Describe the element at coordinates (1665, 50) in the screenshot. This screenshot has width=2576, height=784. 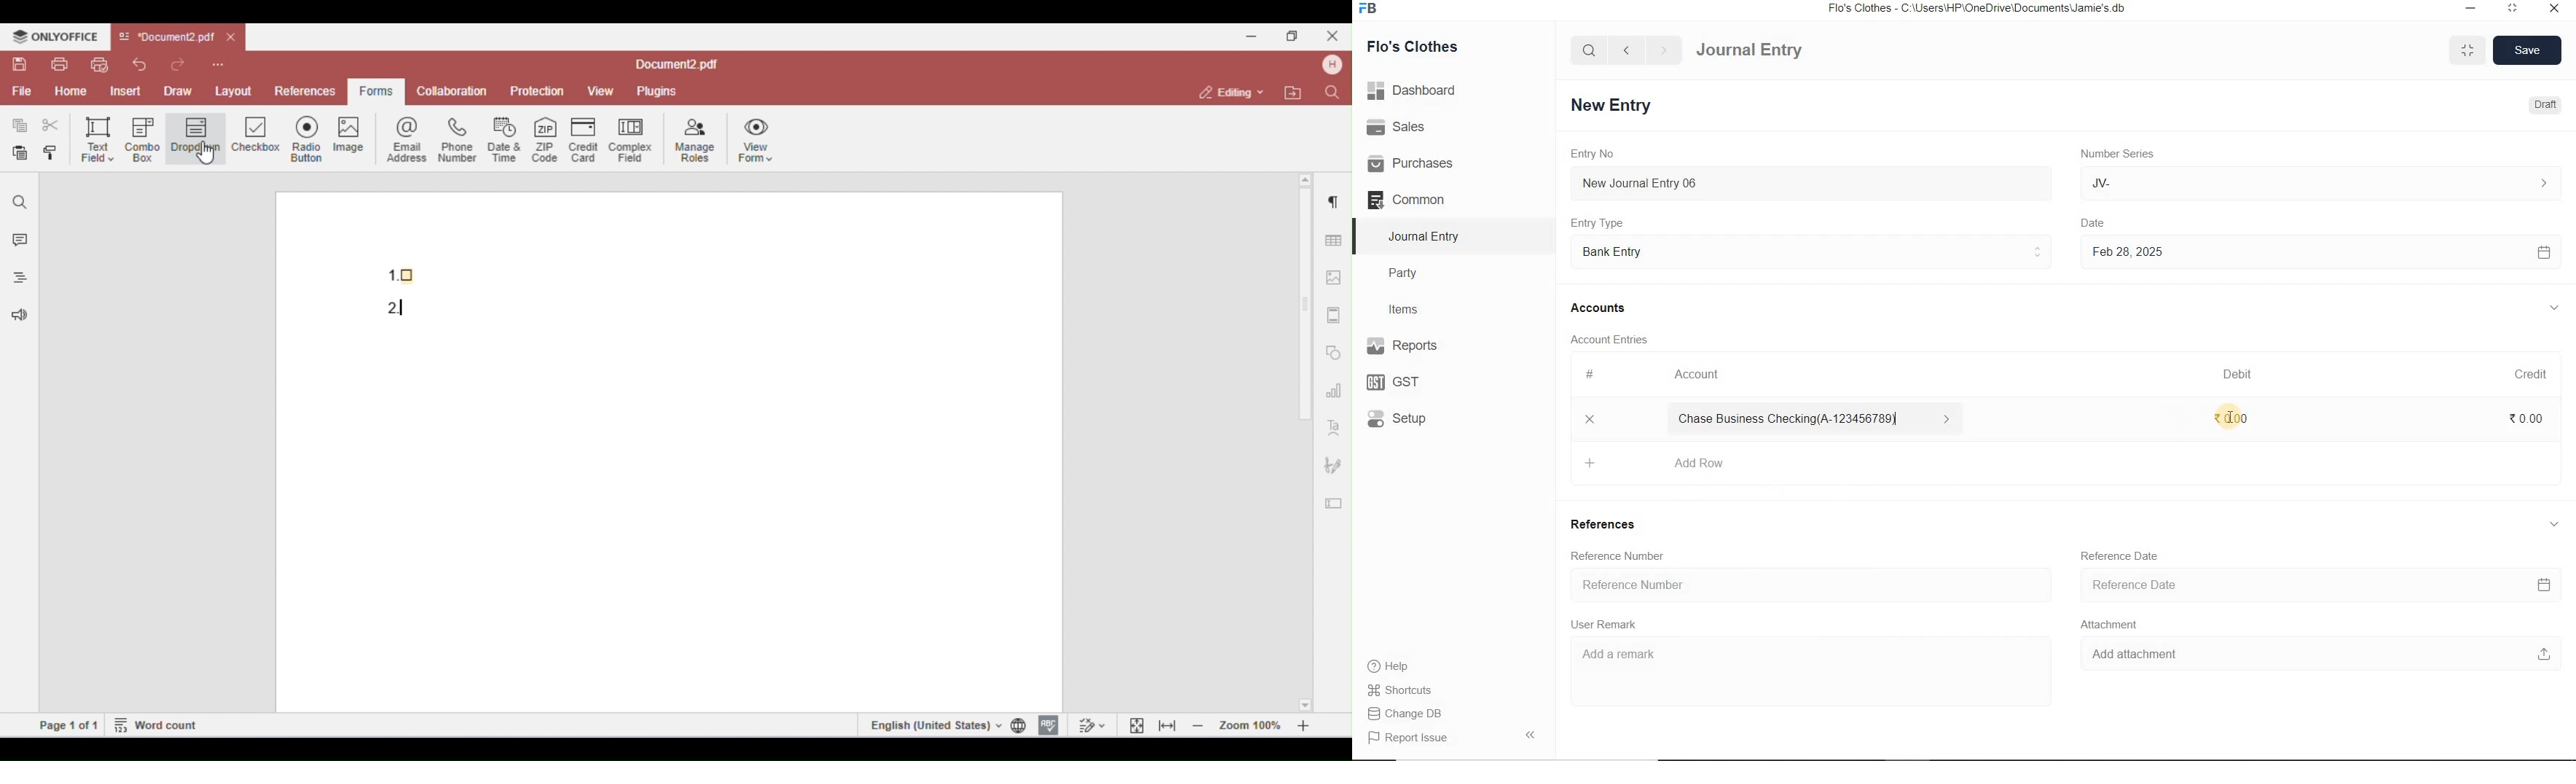
I see `forward` at that location.